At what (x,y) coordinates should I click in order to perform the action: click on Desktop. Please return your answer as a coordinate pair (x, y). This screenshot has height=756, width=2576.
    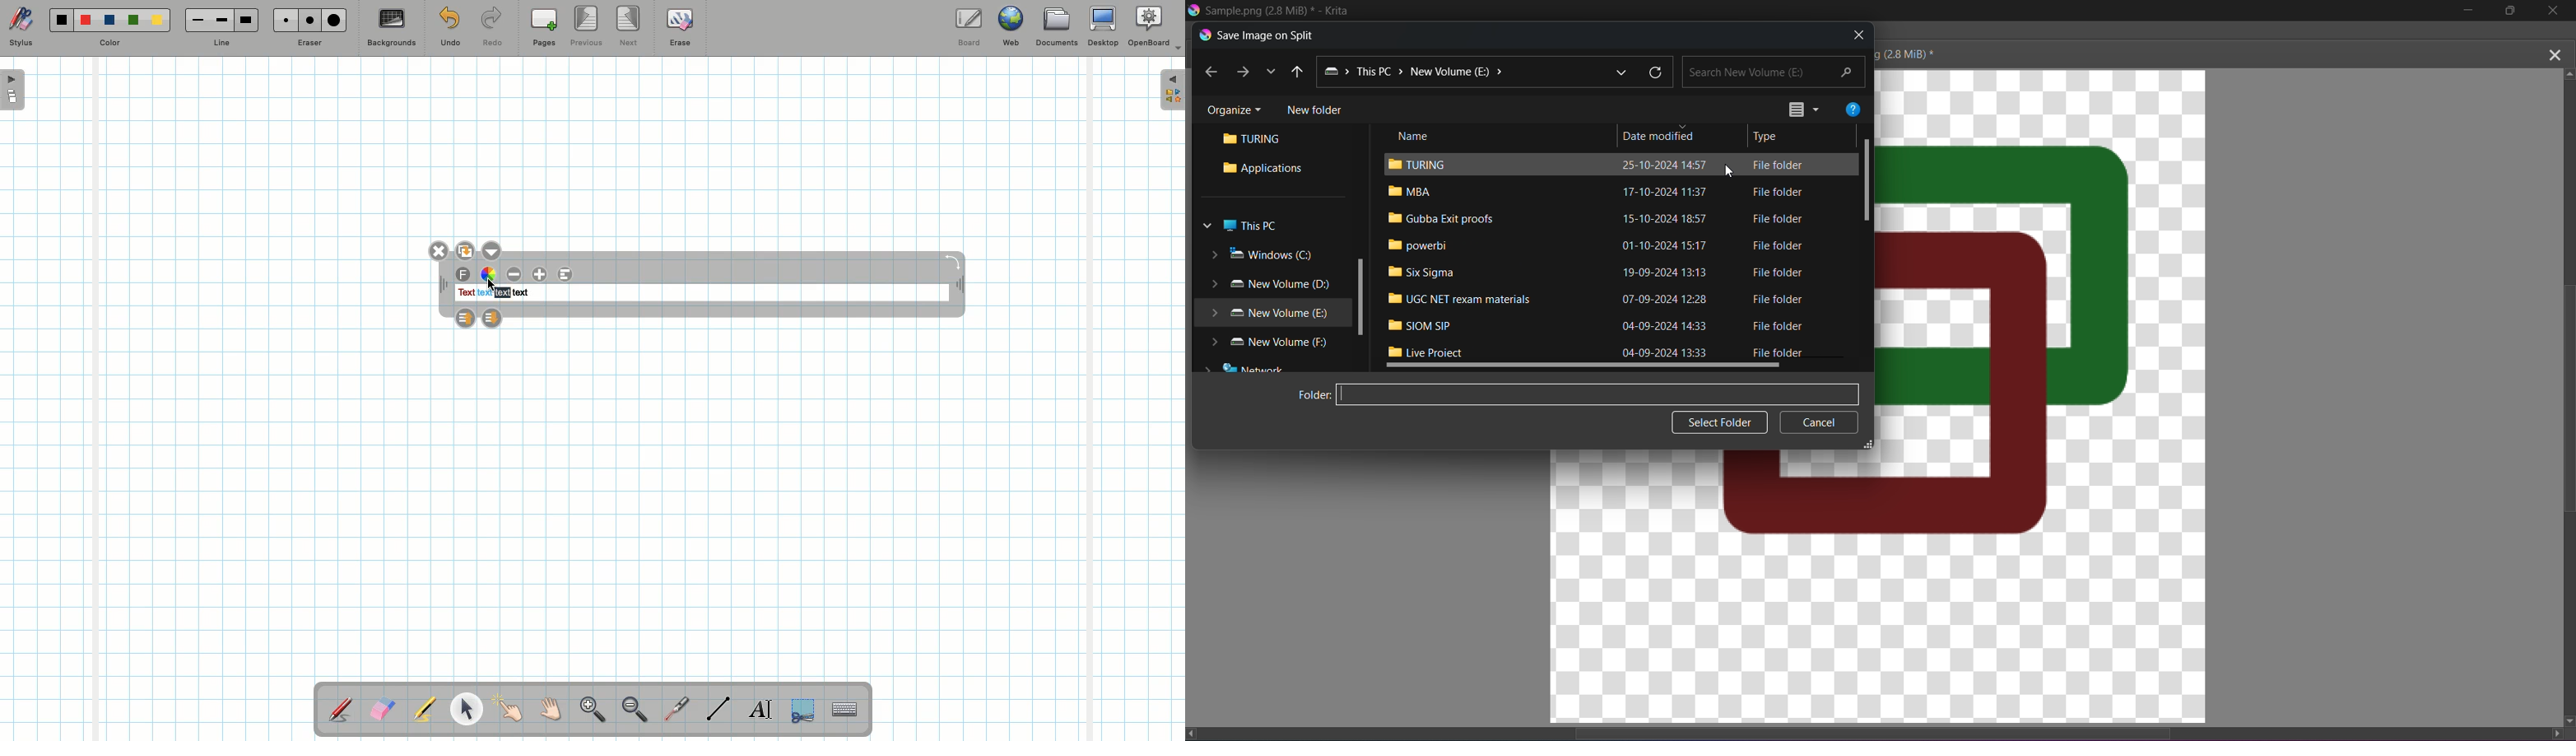
    Looking at the image, I should click on (1105, 26).